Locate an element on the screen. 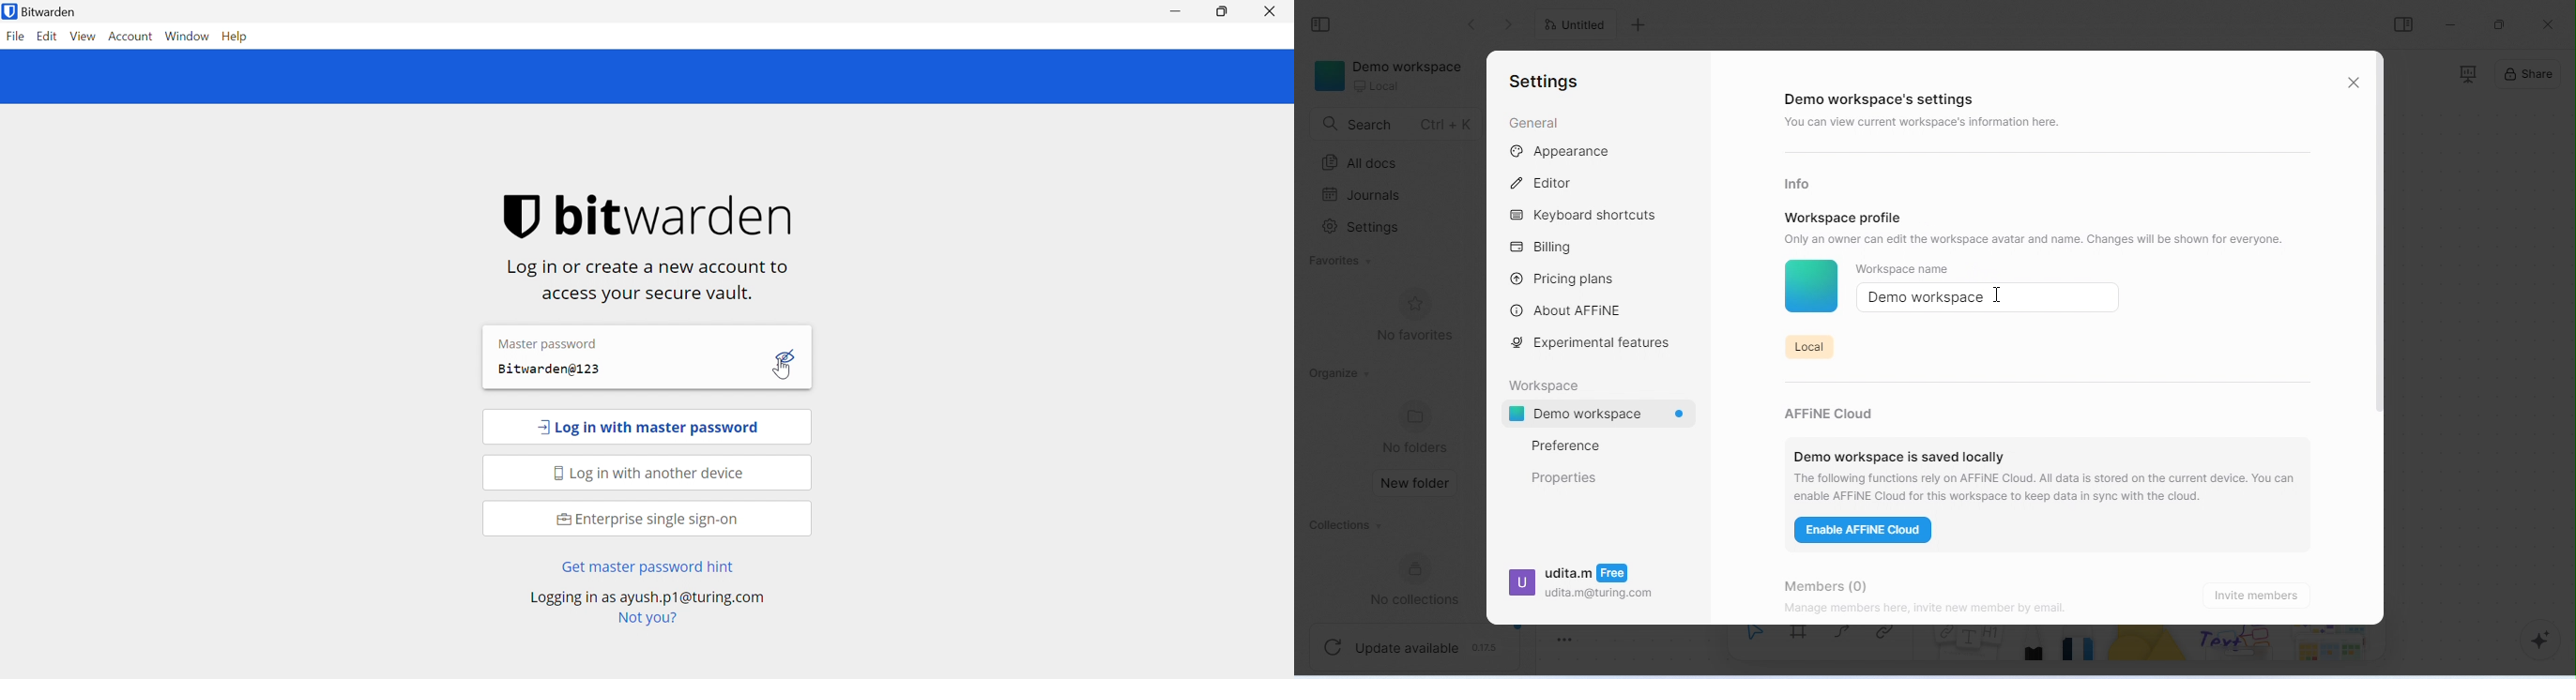  Manage members here, invite new member by email. is located at coordinates (1964, 610).